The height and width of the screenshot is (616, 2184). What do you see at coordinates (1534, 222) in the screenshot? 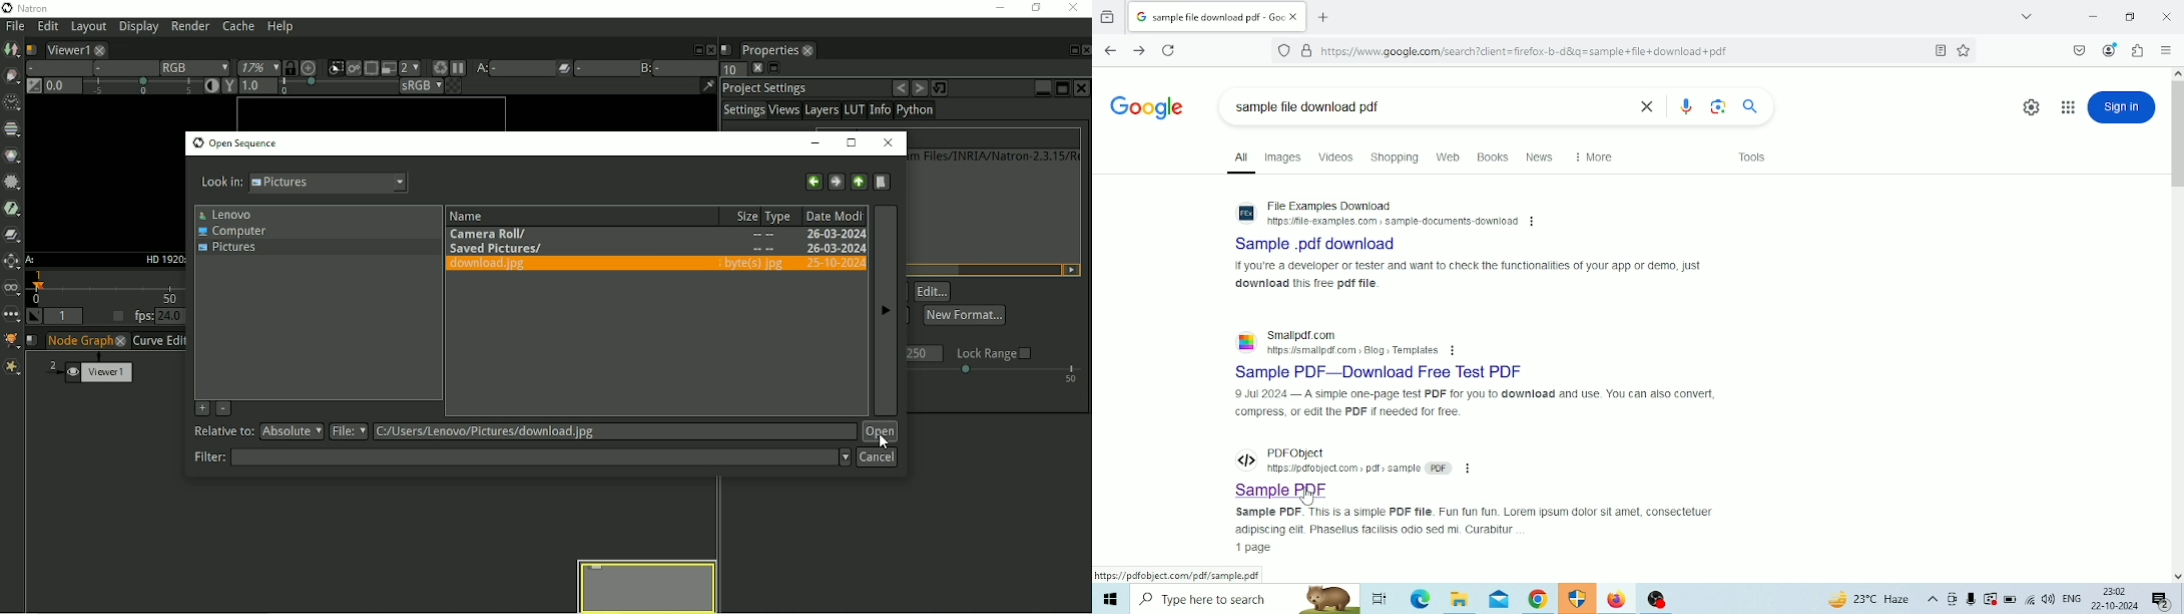
I see `more options` at bounding box center [1534, 222].